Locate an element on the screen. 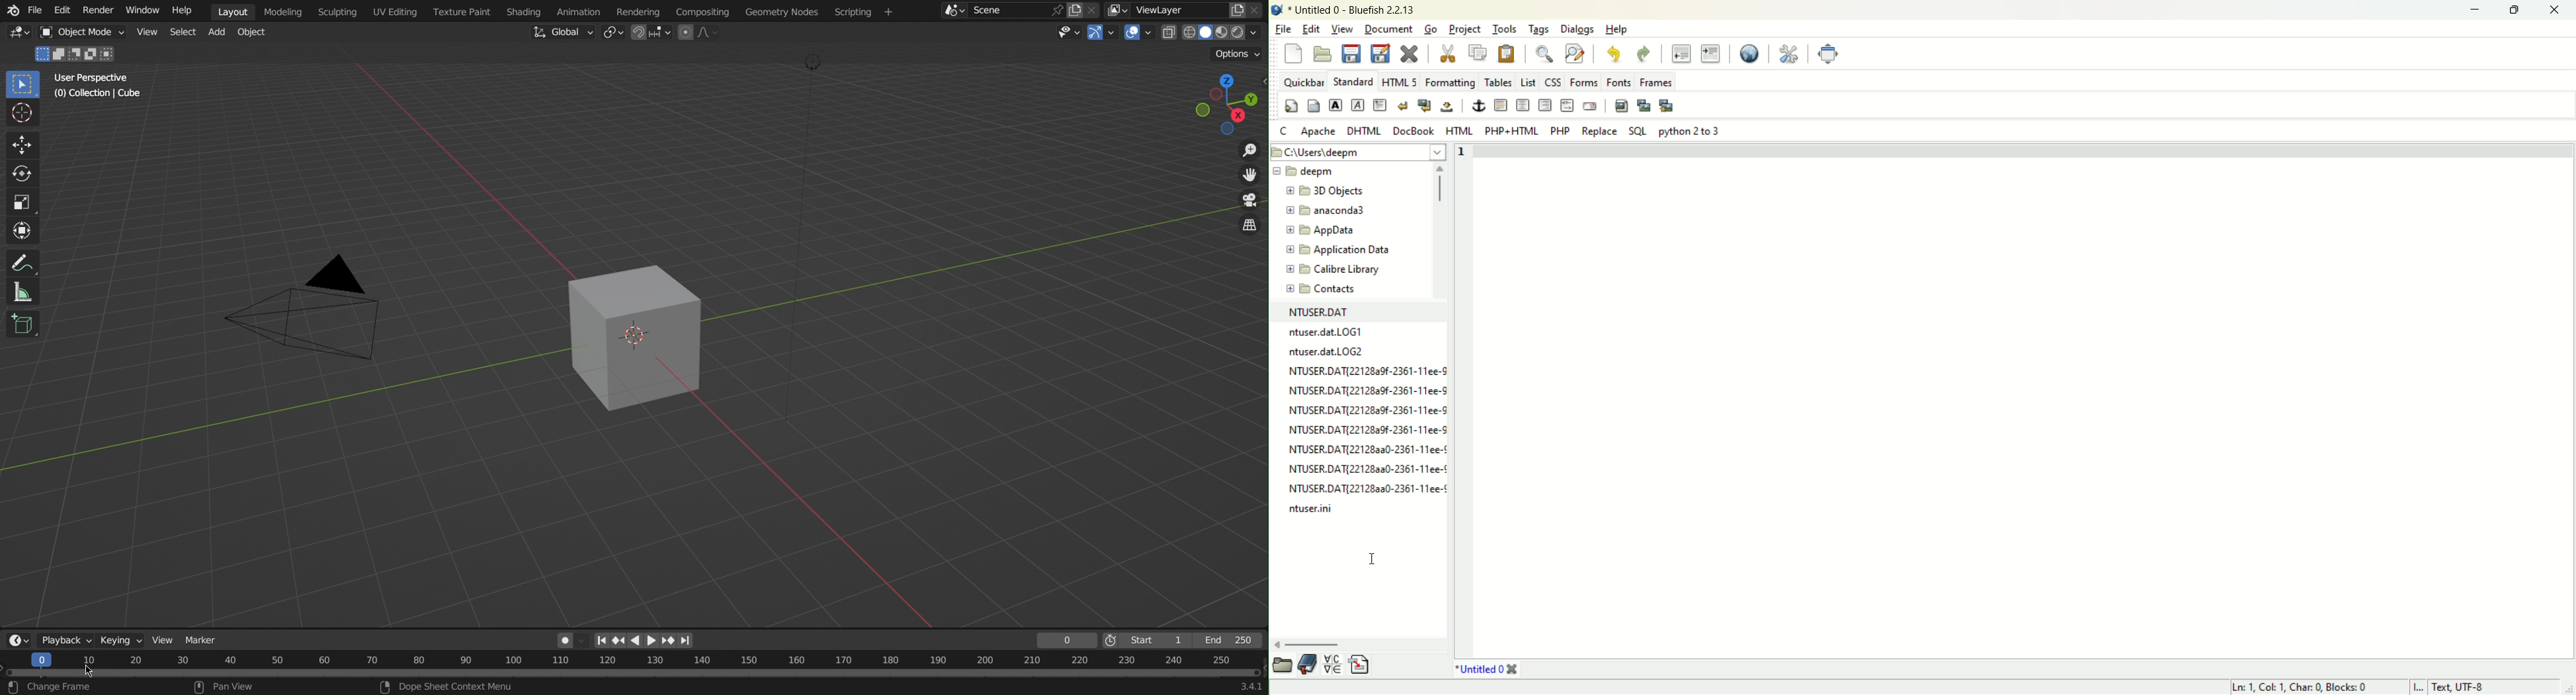 This screenshot has width=2576, height=700. standard is located at coordinates (1354, 82).